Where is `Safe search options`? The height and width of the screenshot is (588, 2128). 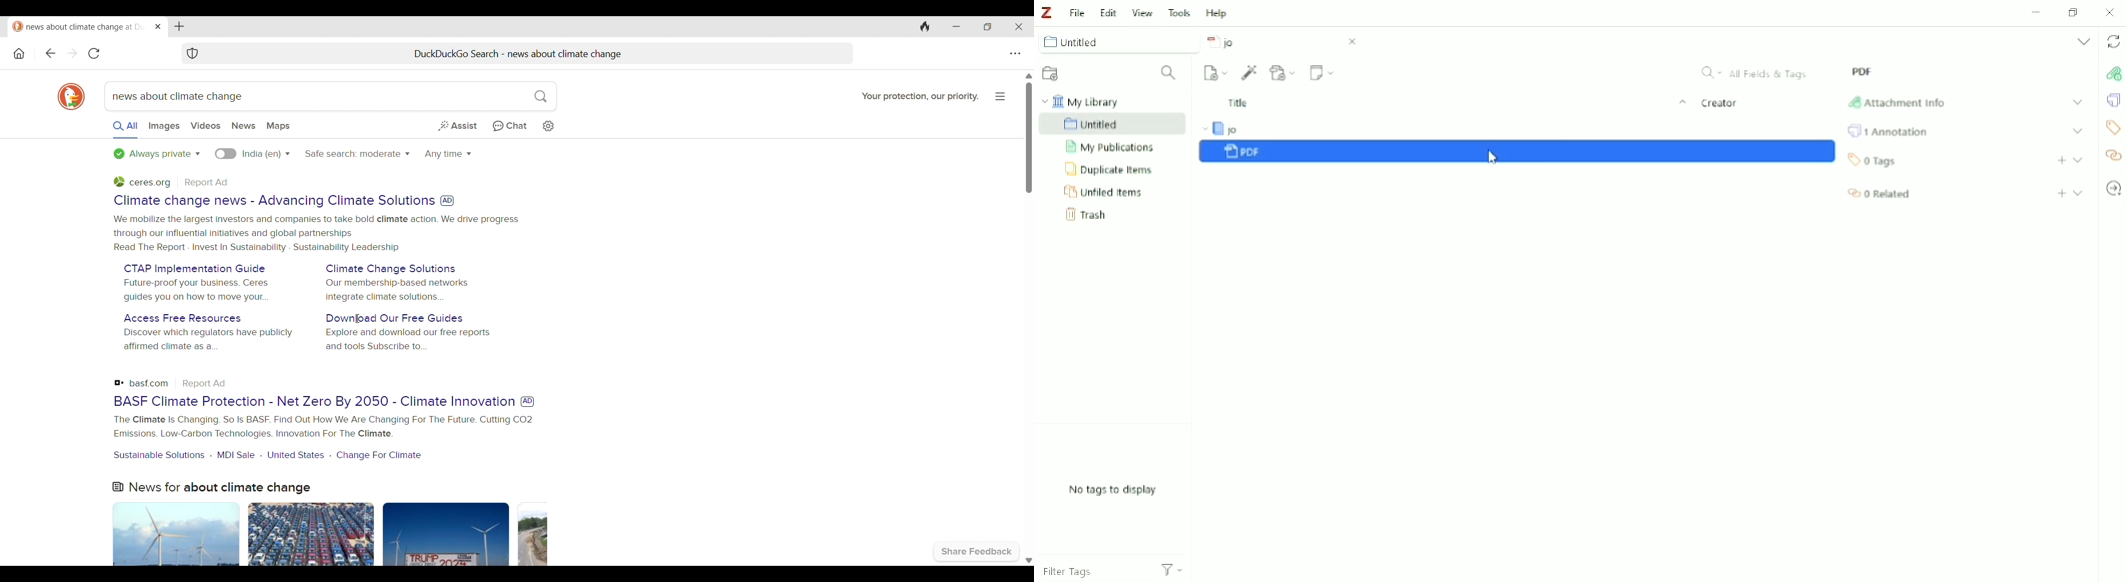
Safe search options is located at coordinates (357, 154).